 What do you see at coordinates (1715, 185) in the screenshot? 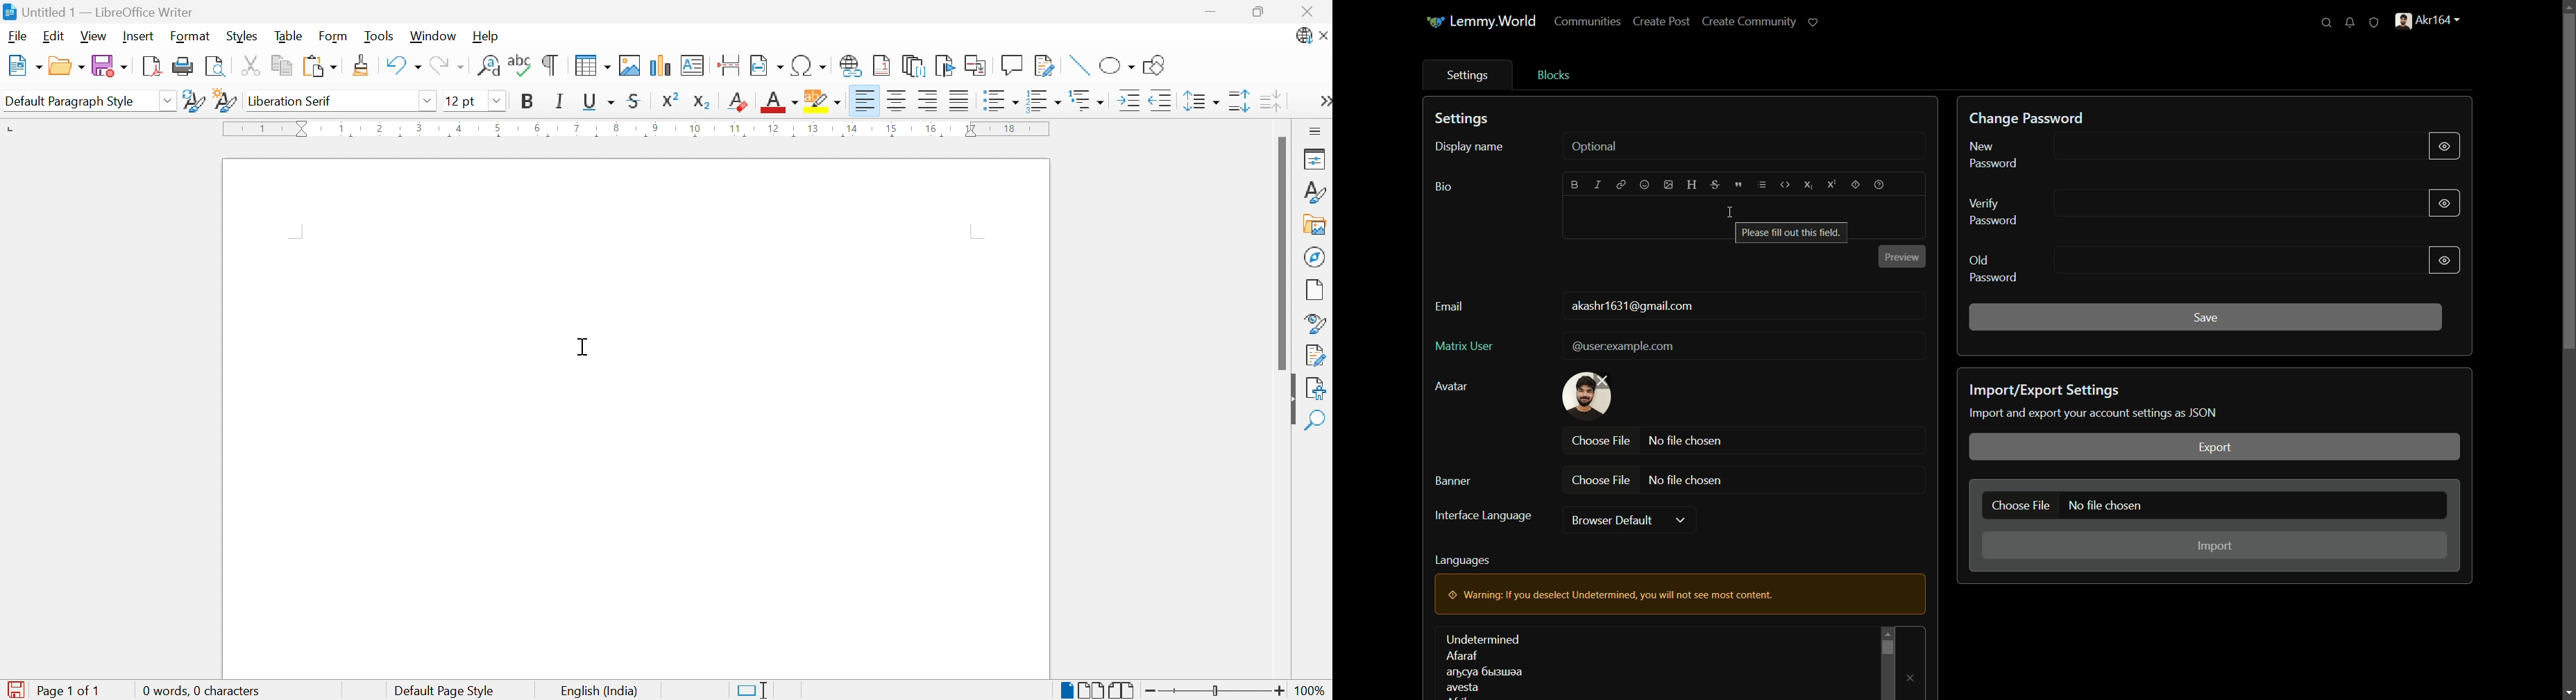
I see `strikethrough` at bounding box center [1715, 185].